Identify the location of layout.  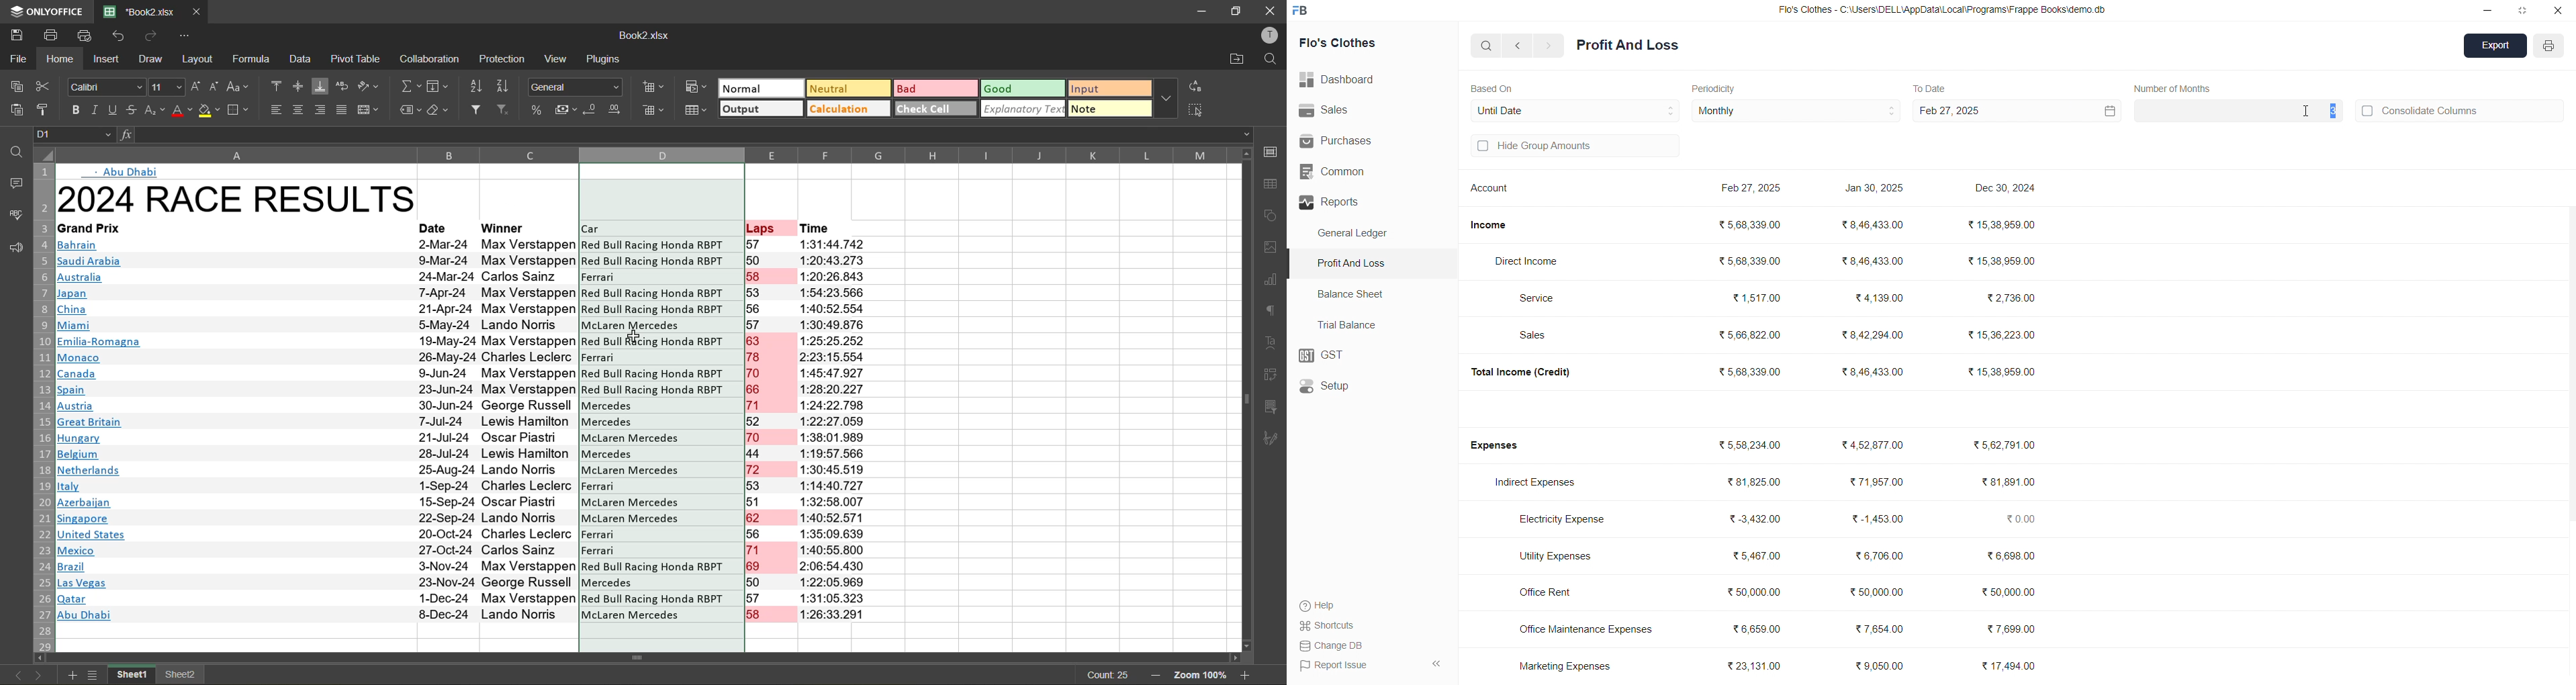
(200, 59).